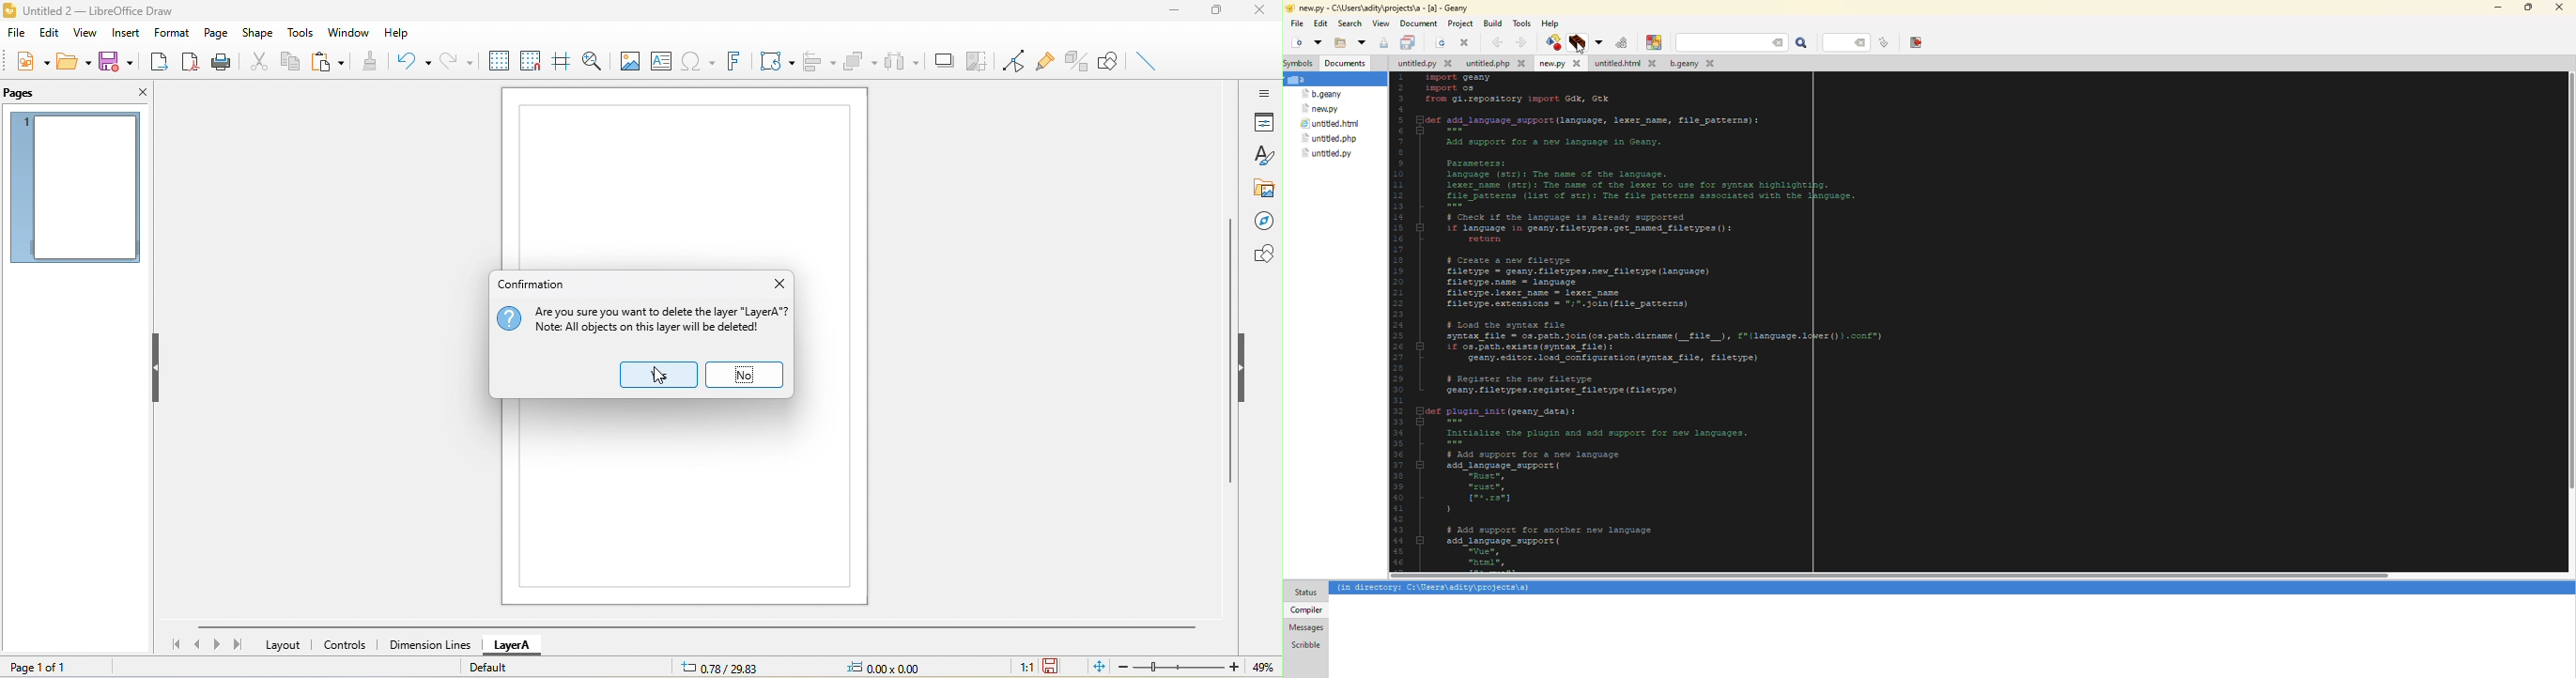 The width and height of the screenshot is (2576, 700). What do you see at coordinates (500, 60) in the screenshot?
I see `display grid` at bounding box center [500, 60].